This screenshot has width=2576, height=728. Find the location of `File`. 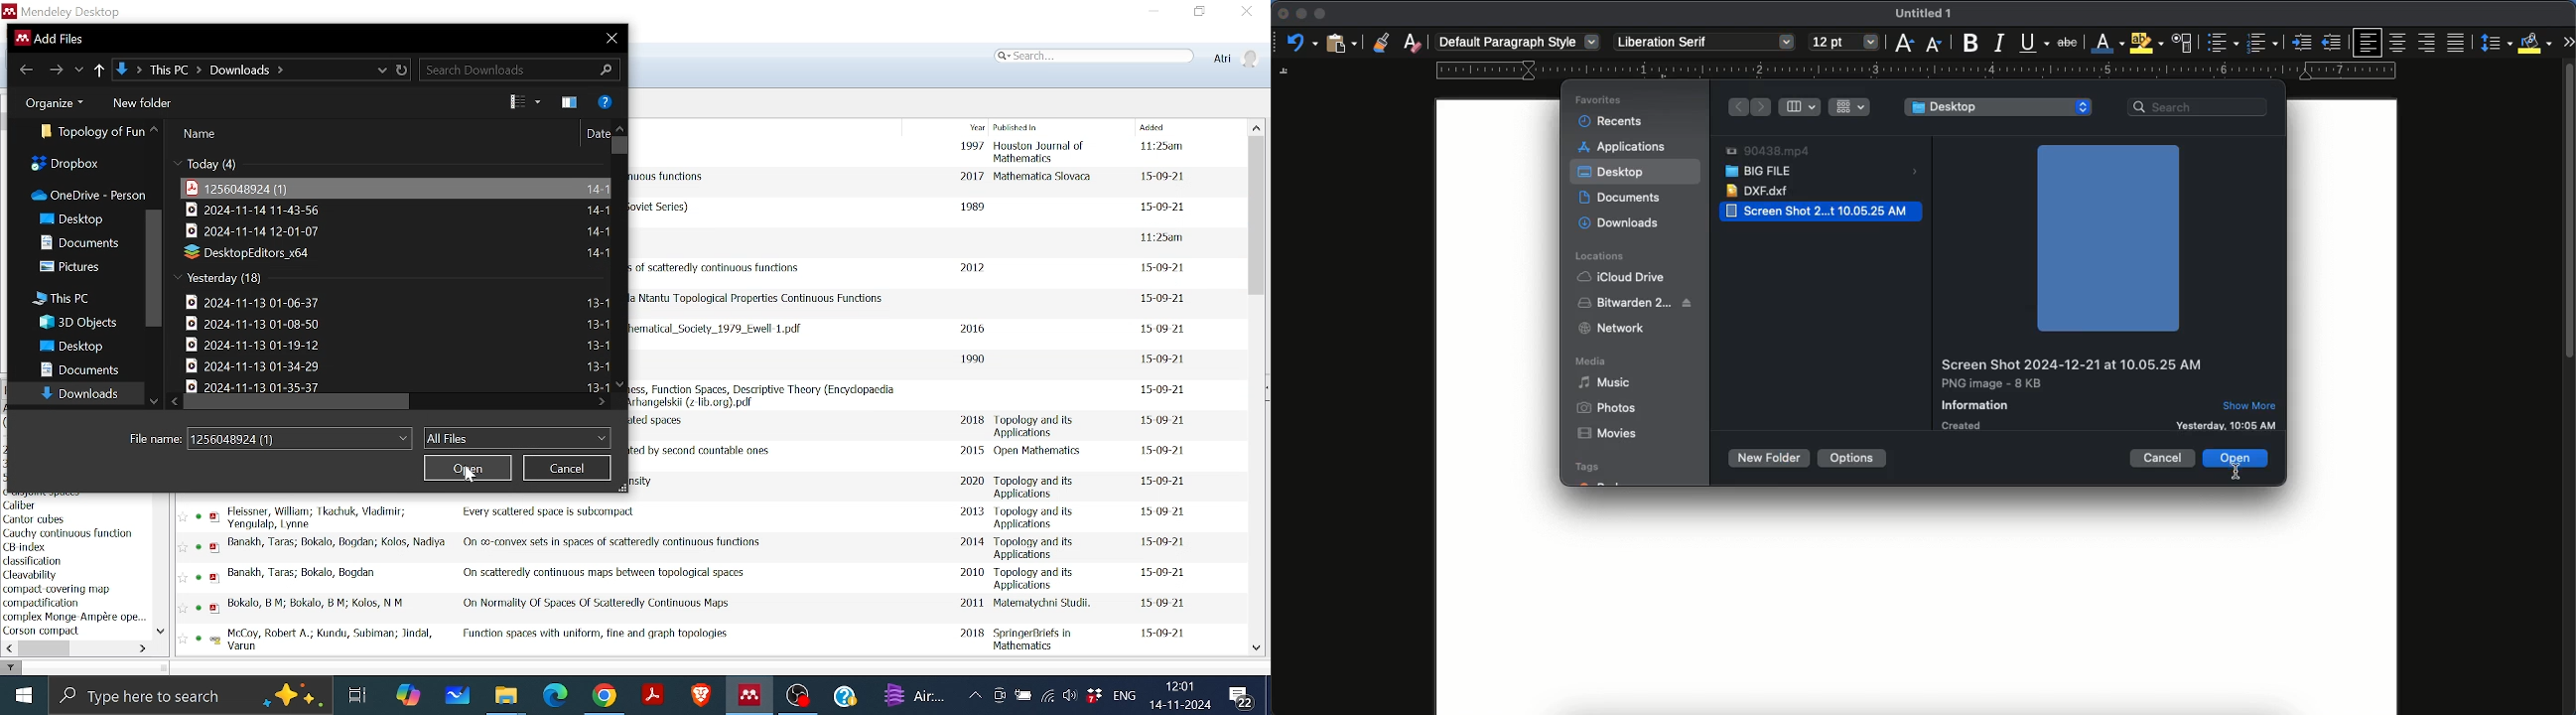

File is located at coordinates (252, 347).